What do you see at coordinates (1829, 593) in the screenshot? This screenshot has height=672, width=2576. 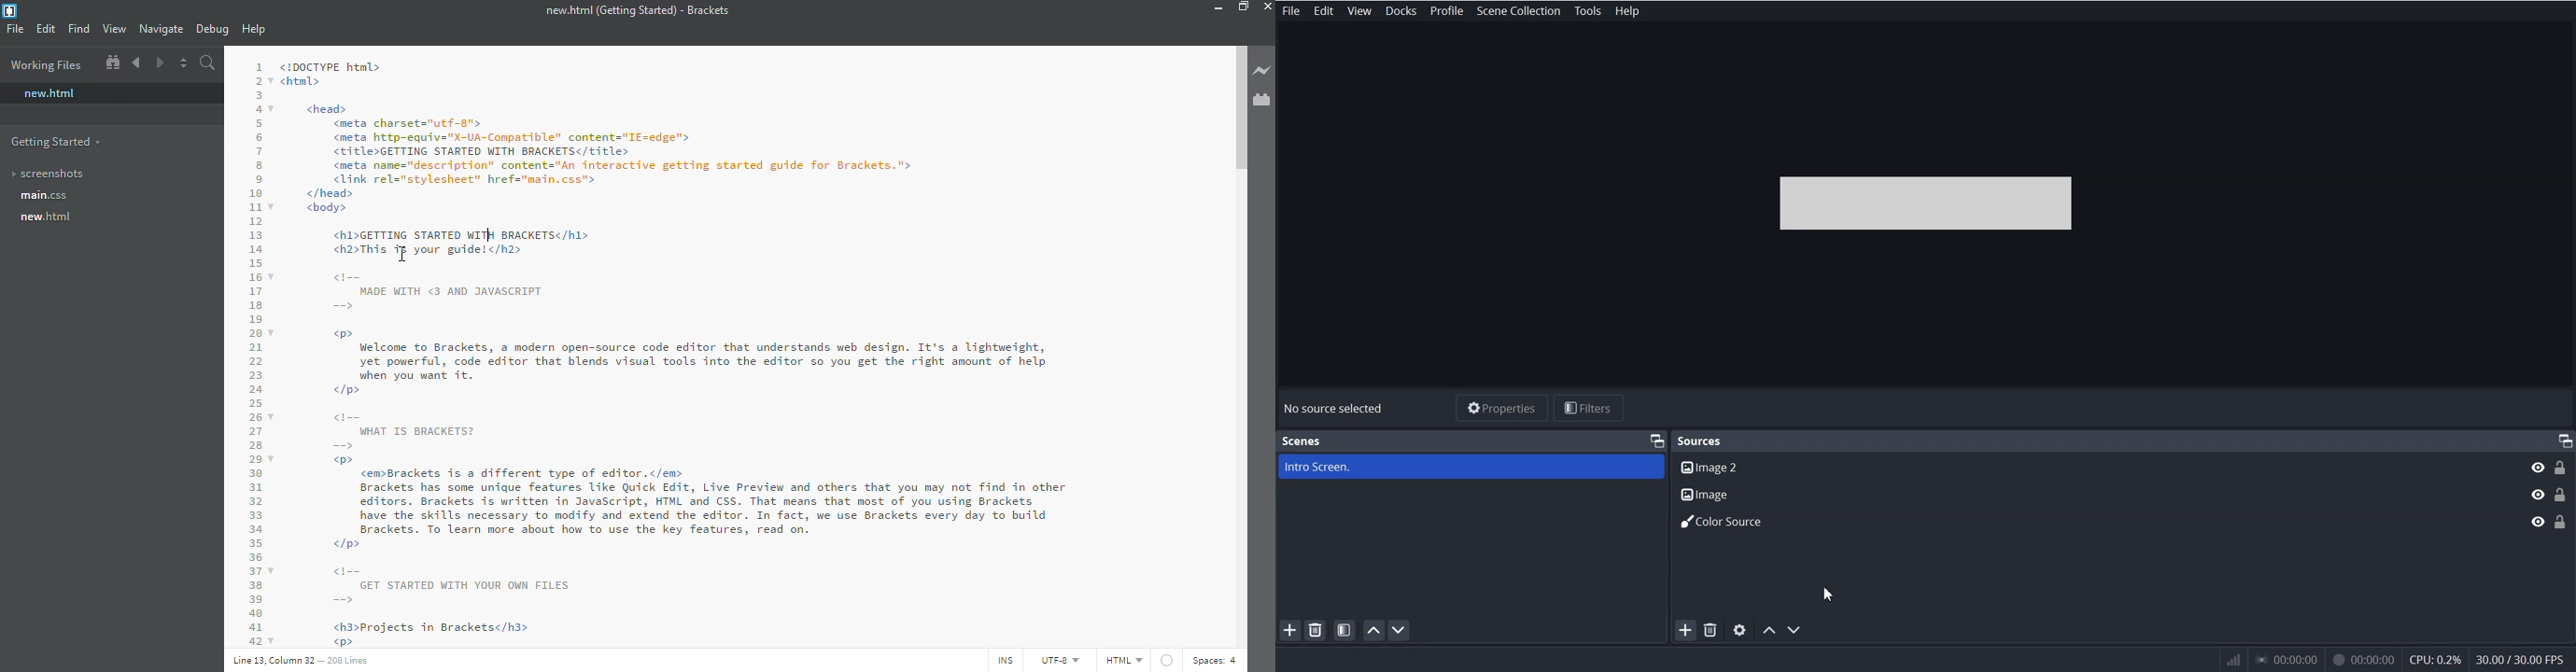 I see `Cursor` at bounding box center [1829, 593].